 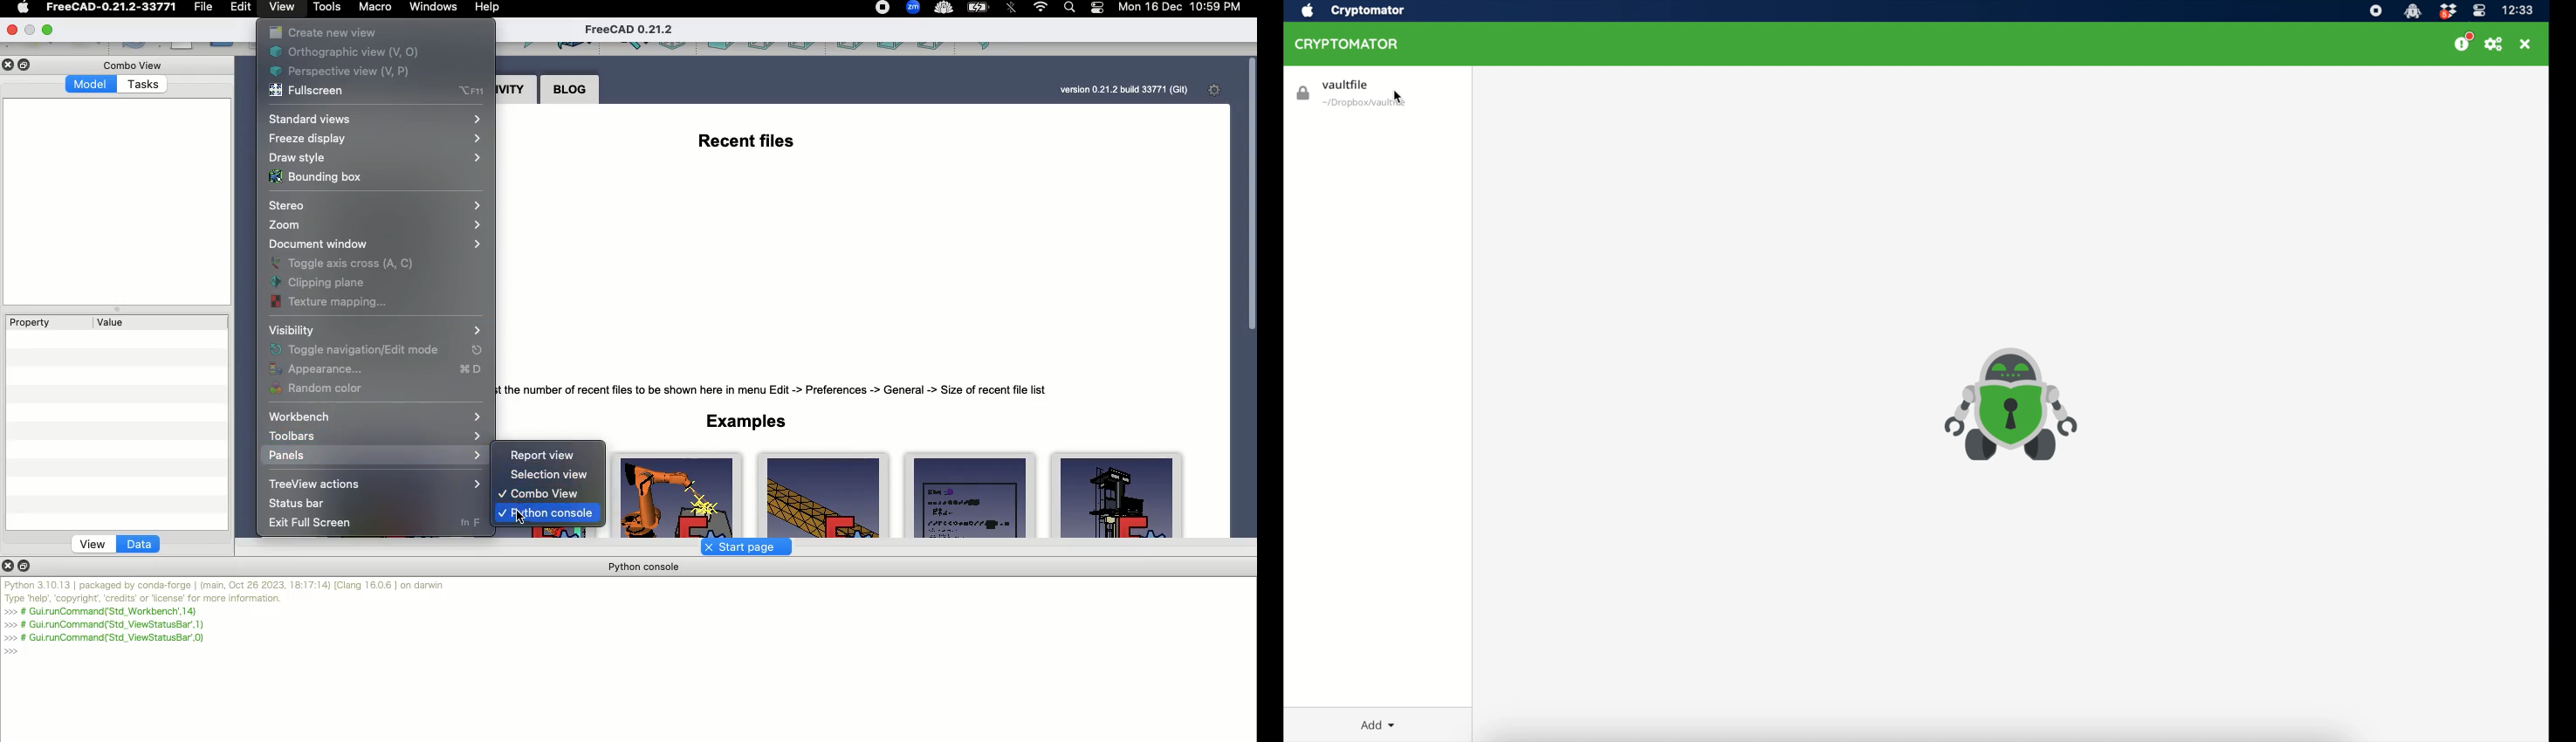 What do you see at coordinates (741, 546) in the screenshot?
I see `Start page` at bounding box center [741, 546].